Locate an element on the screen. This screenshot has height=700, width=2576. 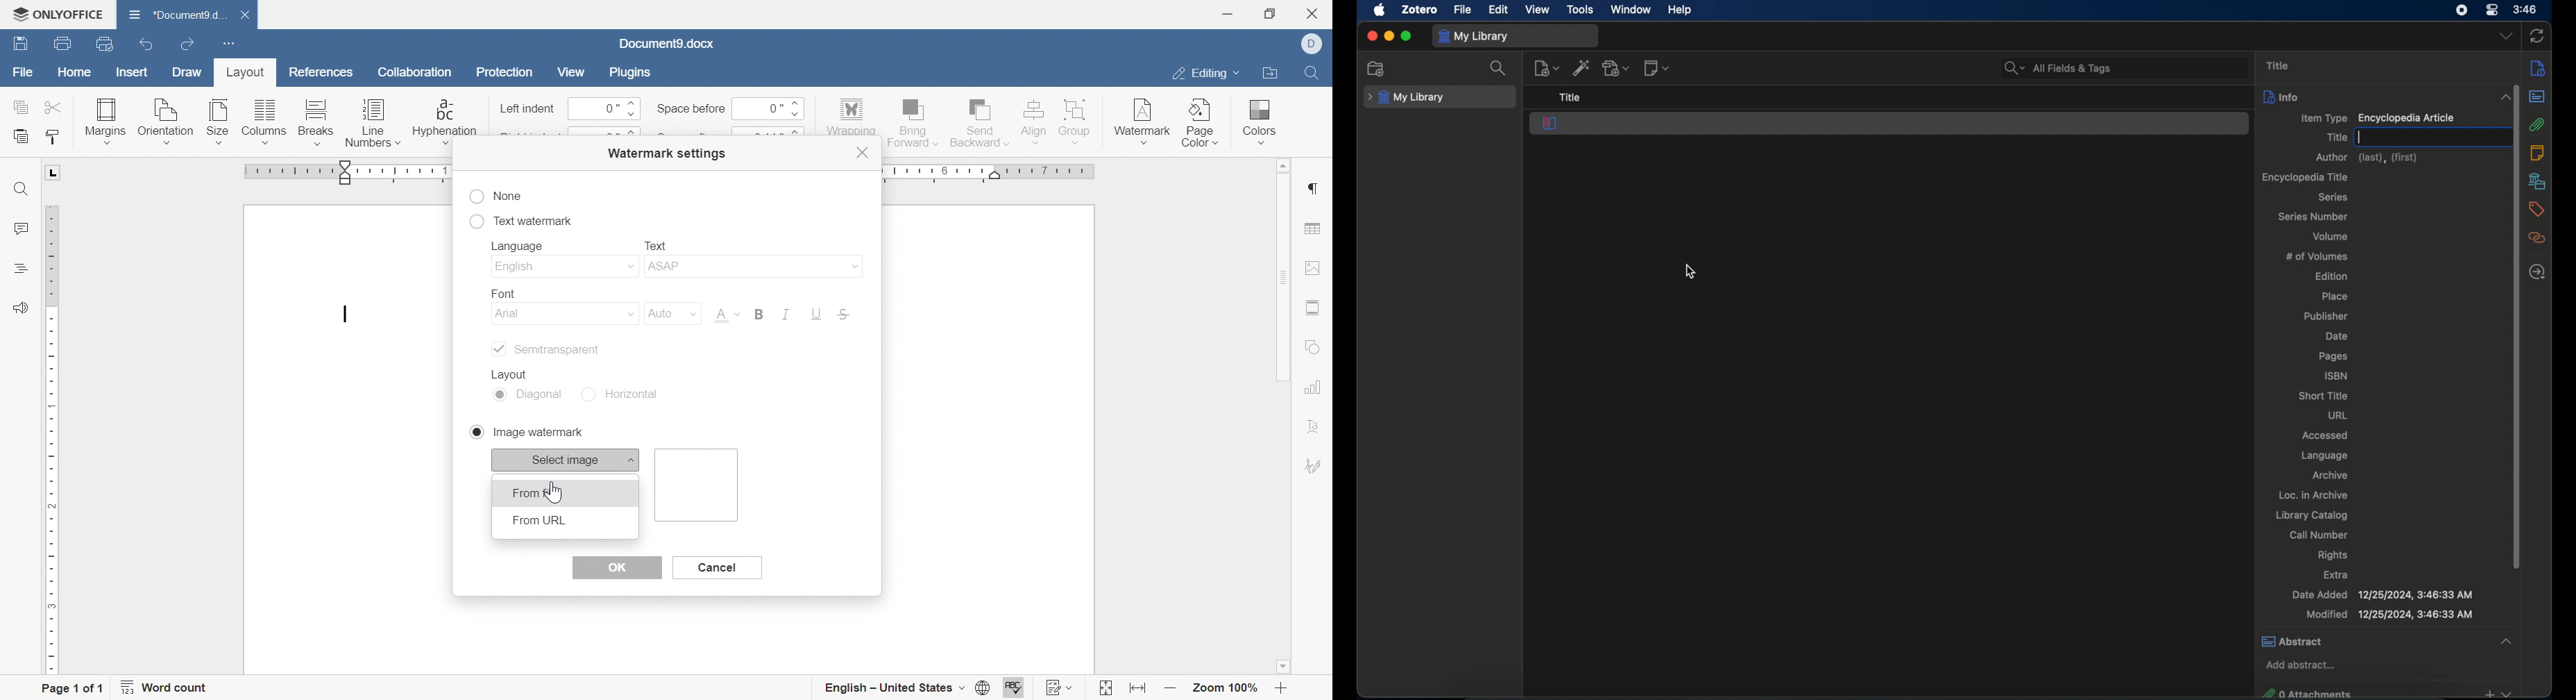
title is located at coordinates (2336, 137).